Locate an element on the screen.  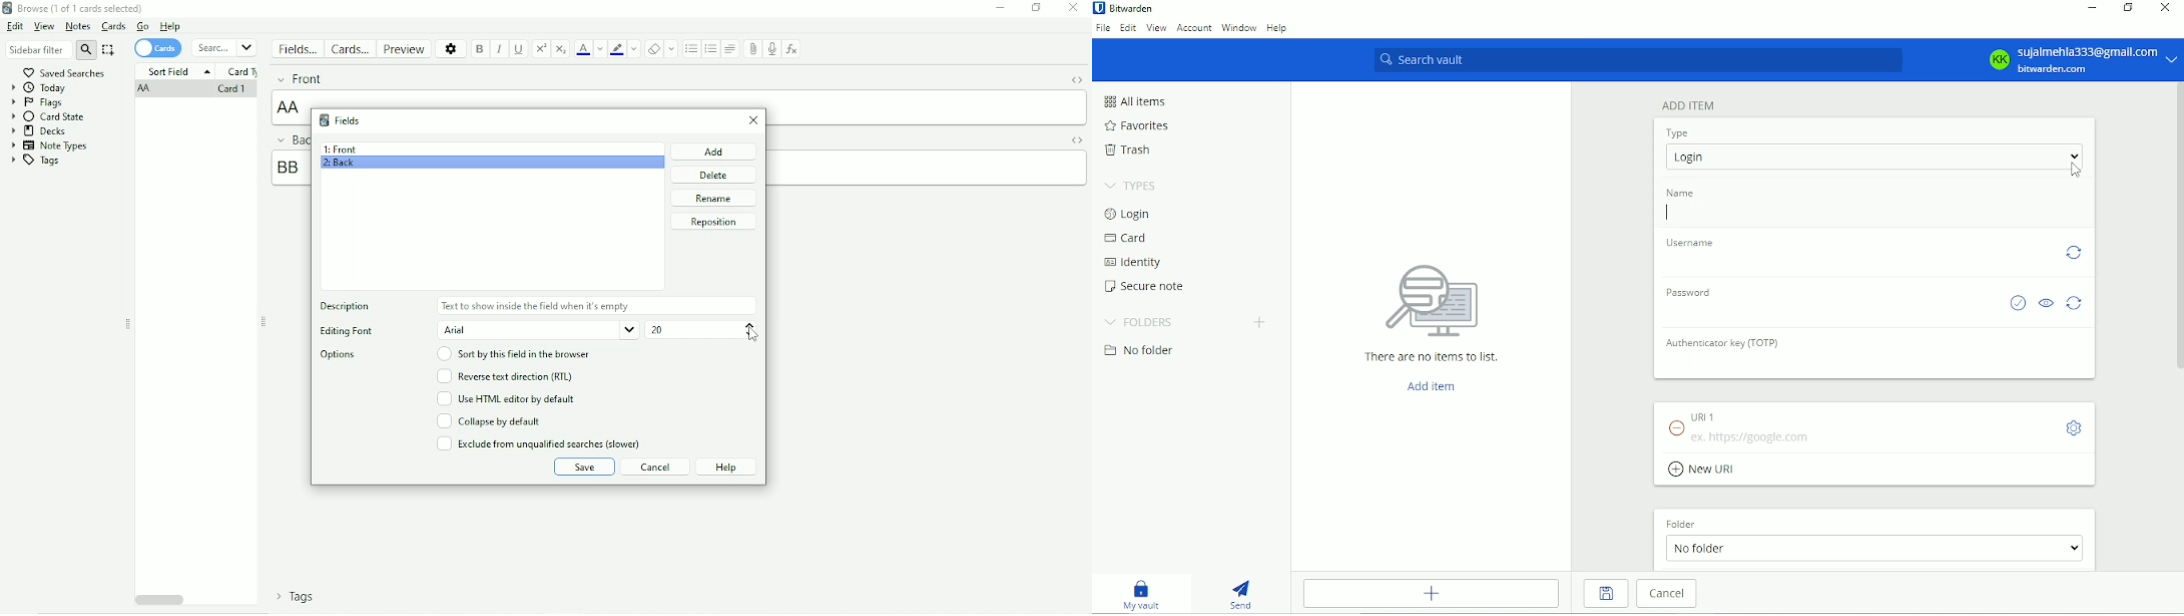
URI 1 ex: https://google.com is located at coordinates (1738, 426).